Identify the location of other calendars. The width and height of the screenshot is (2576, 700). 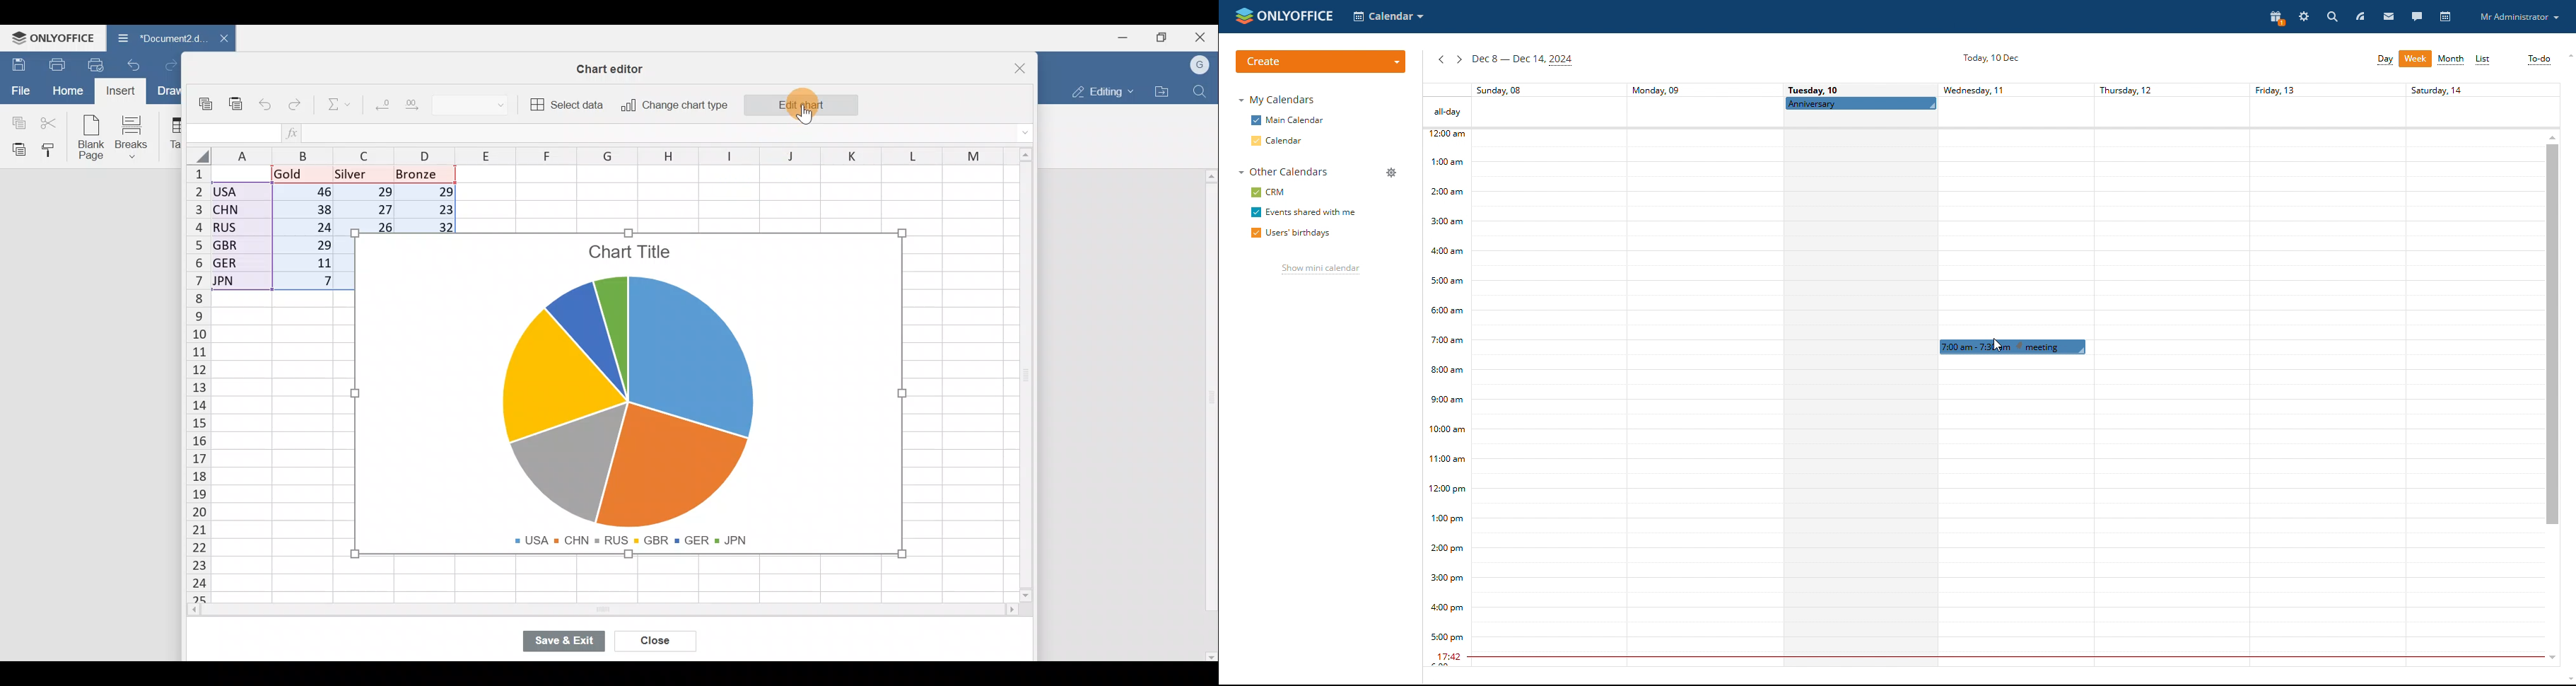
(1281, 172).